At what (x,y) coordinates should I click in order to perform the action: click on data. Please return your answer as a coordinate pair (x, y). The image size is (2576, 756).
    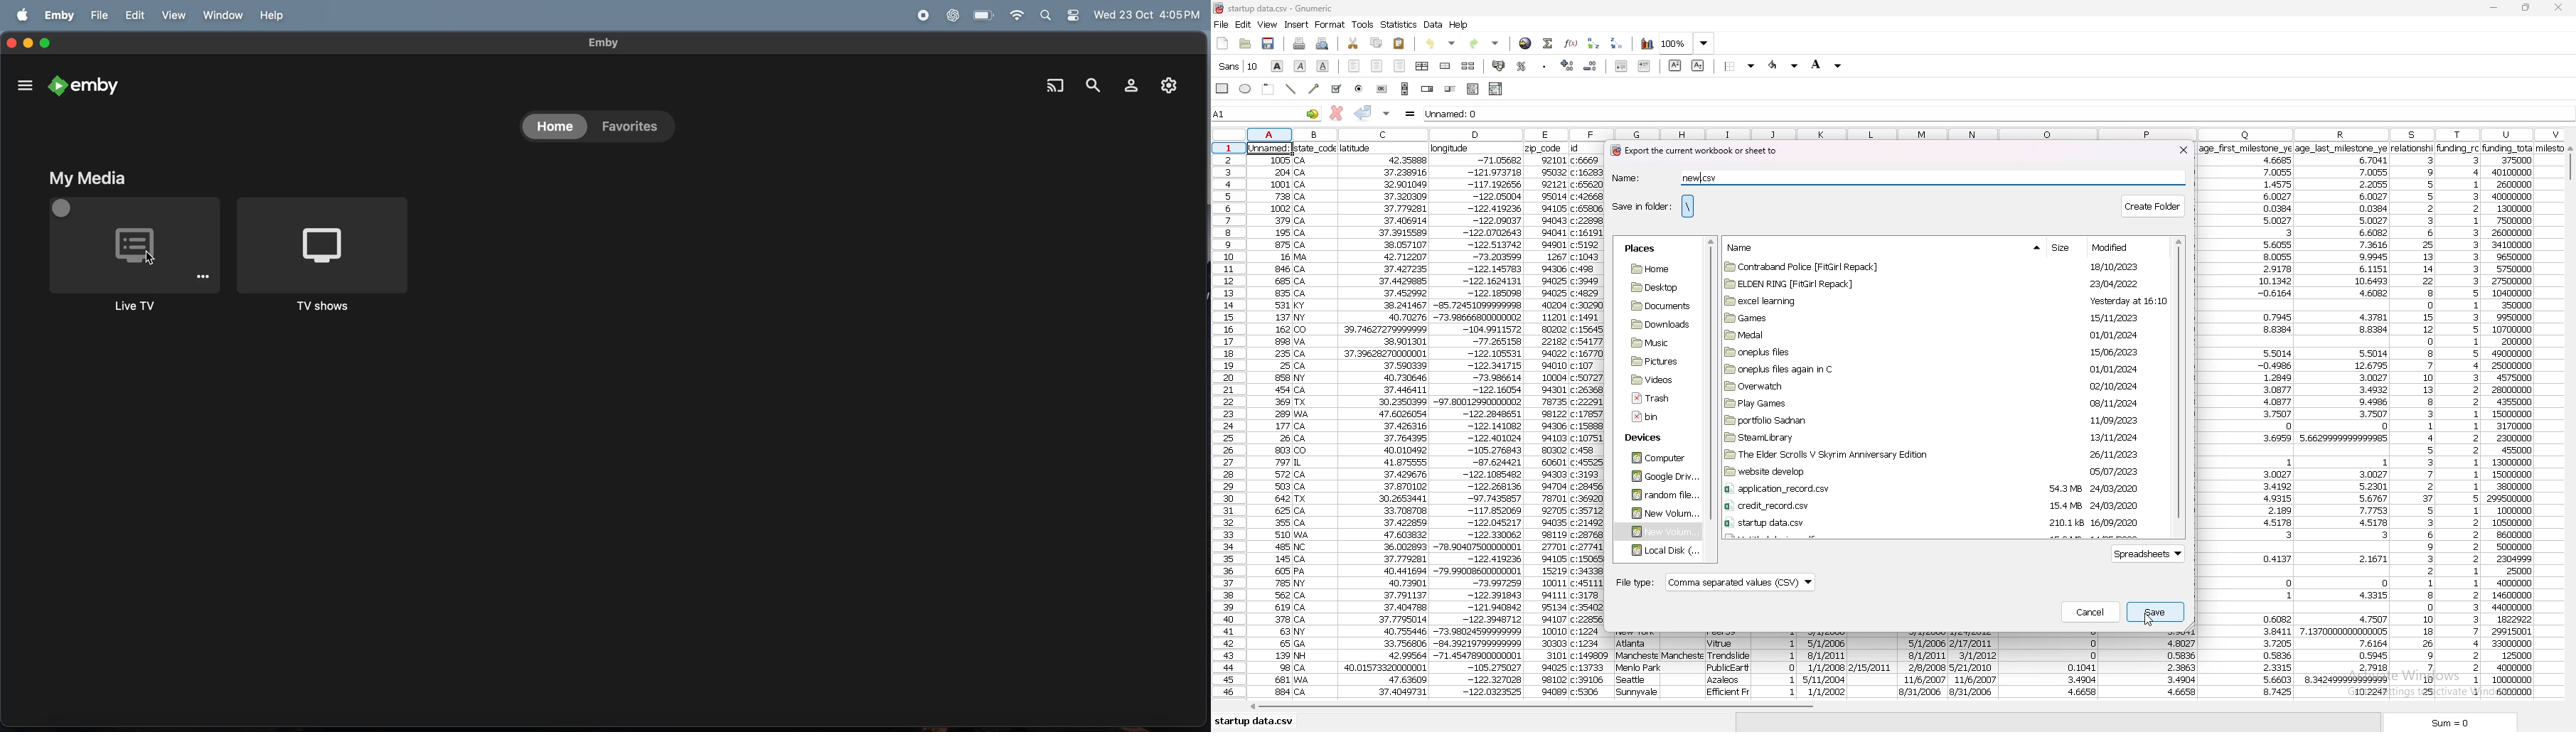
    Looking at the image, I should click on (2149, 665).